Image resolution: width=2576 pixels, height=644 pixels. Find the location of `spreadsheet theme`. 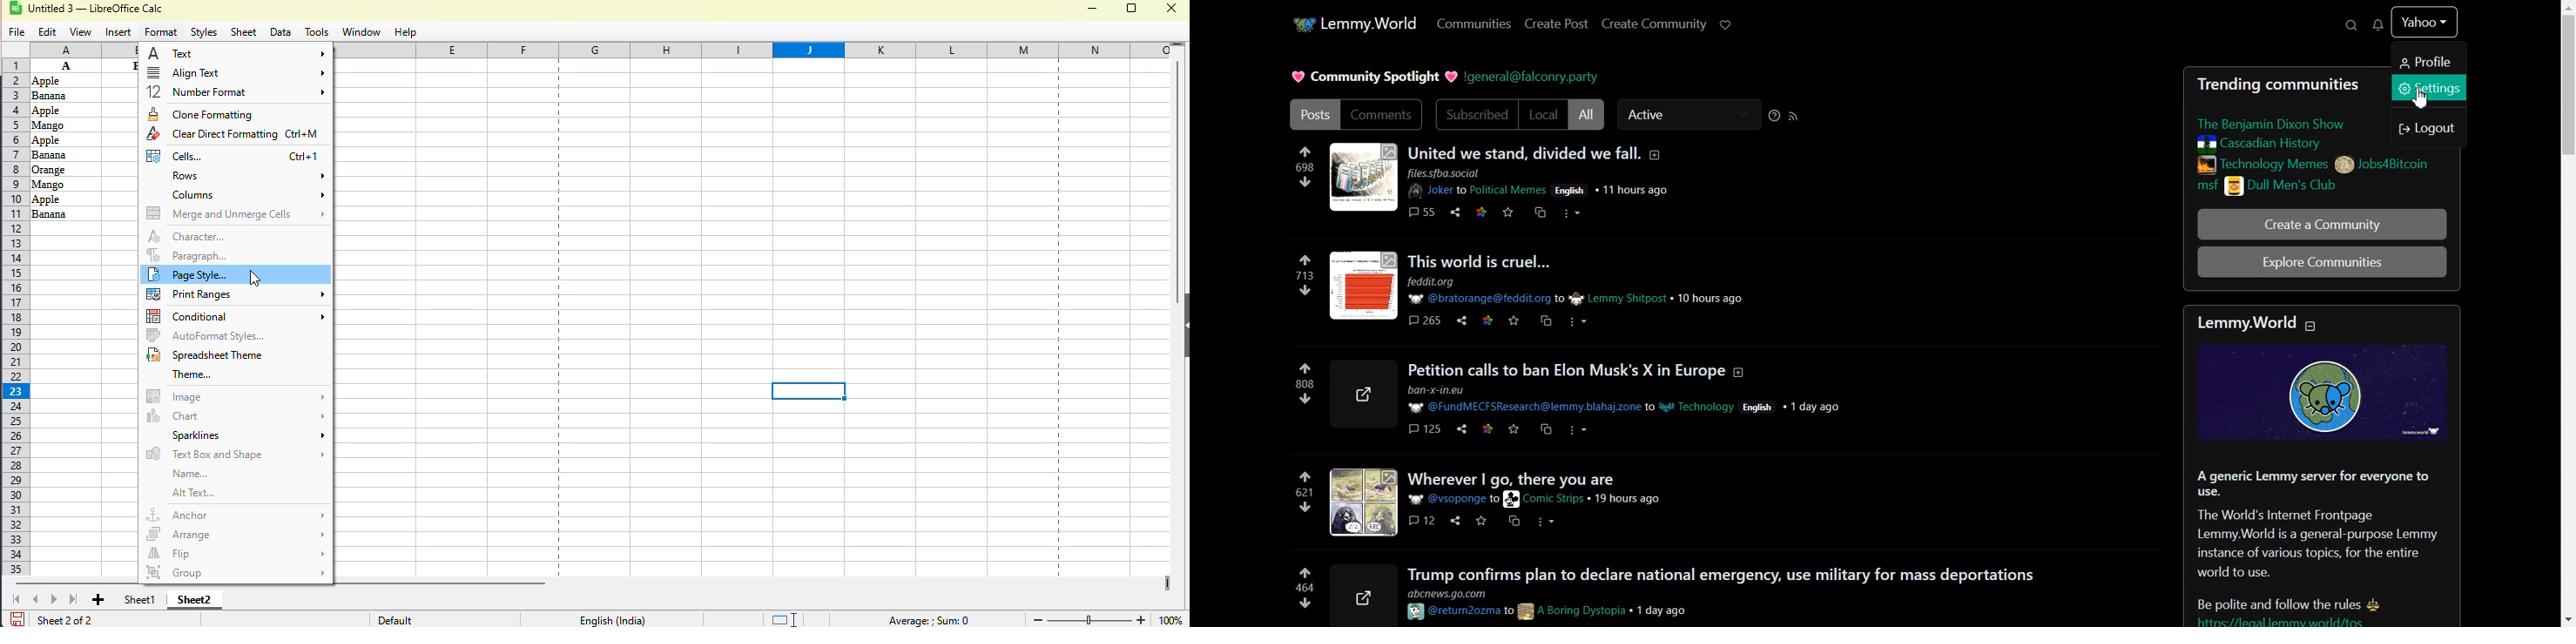

spreadsheet theme is located at coordinates (206, 354).